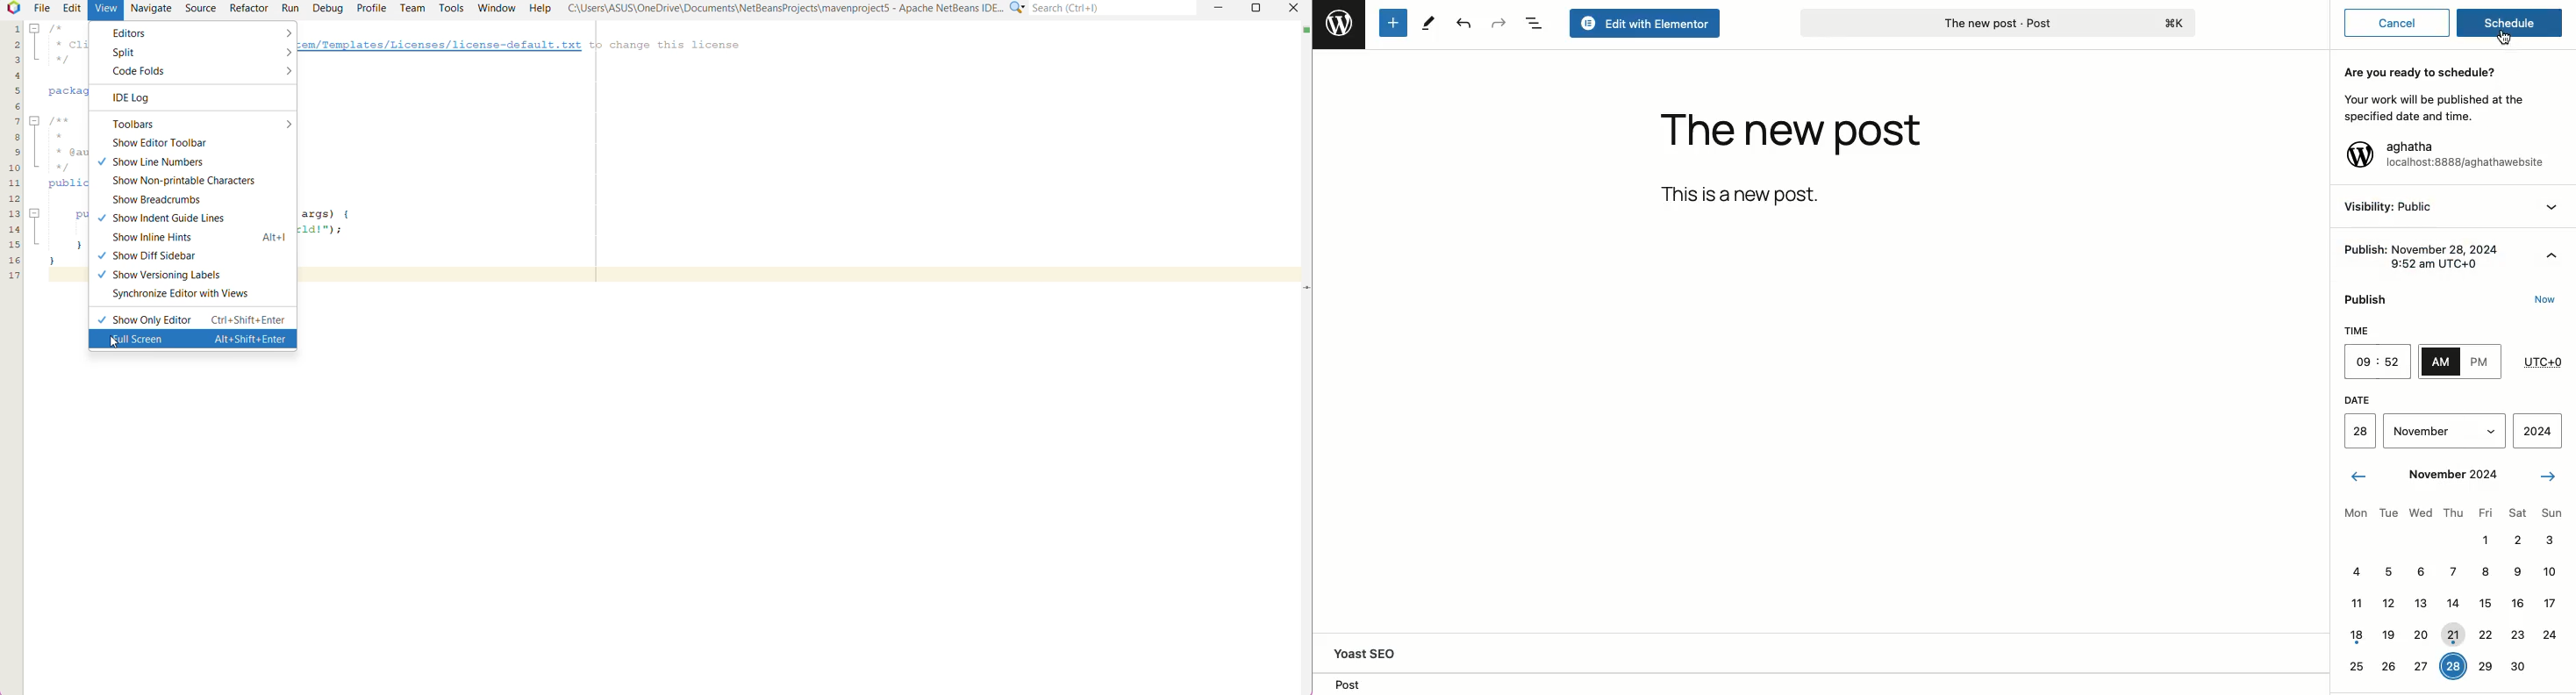 The width and height of the screenshot is (2576, 700). Describe the element at coordinates (2355, 570) in the screenshot. I see `4` at that location.